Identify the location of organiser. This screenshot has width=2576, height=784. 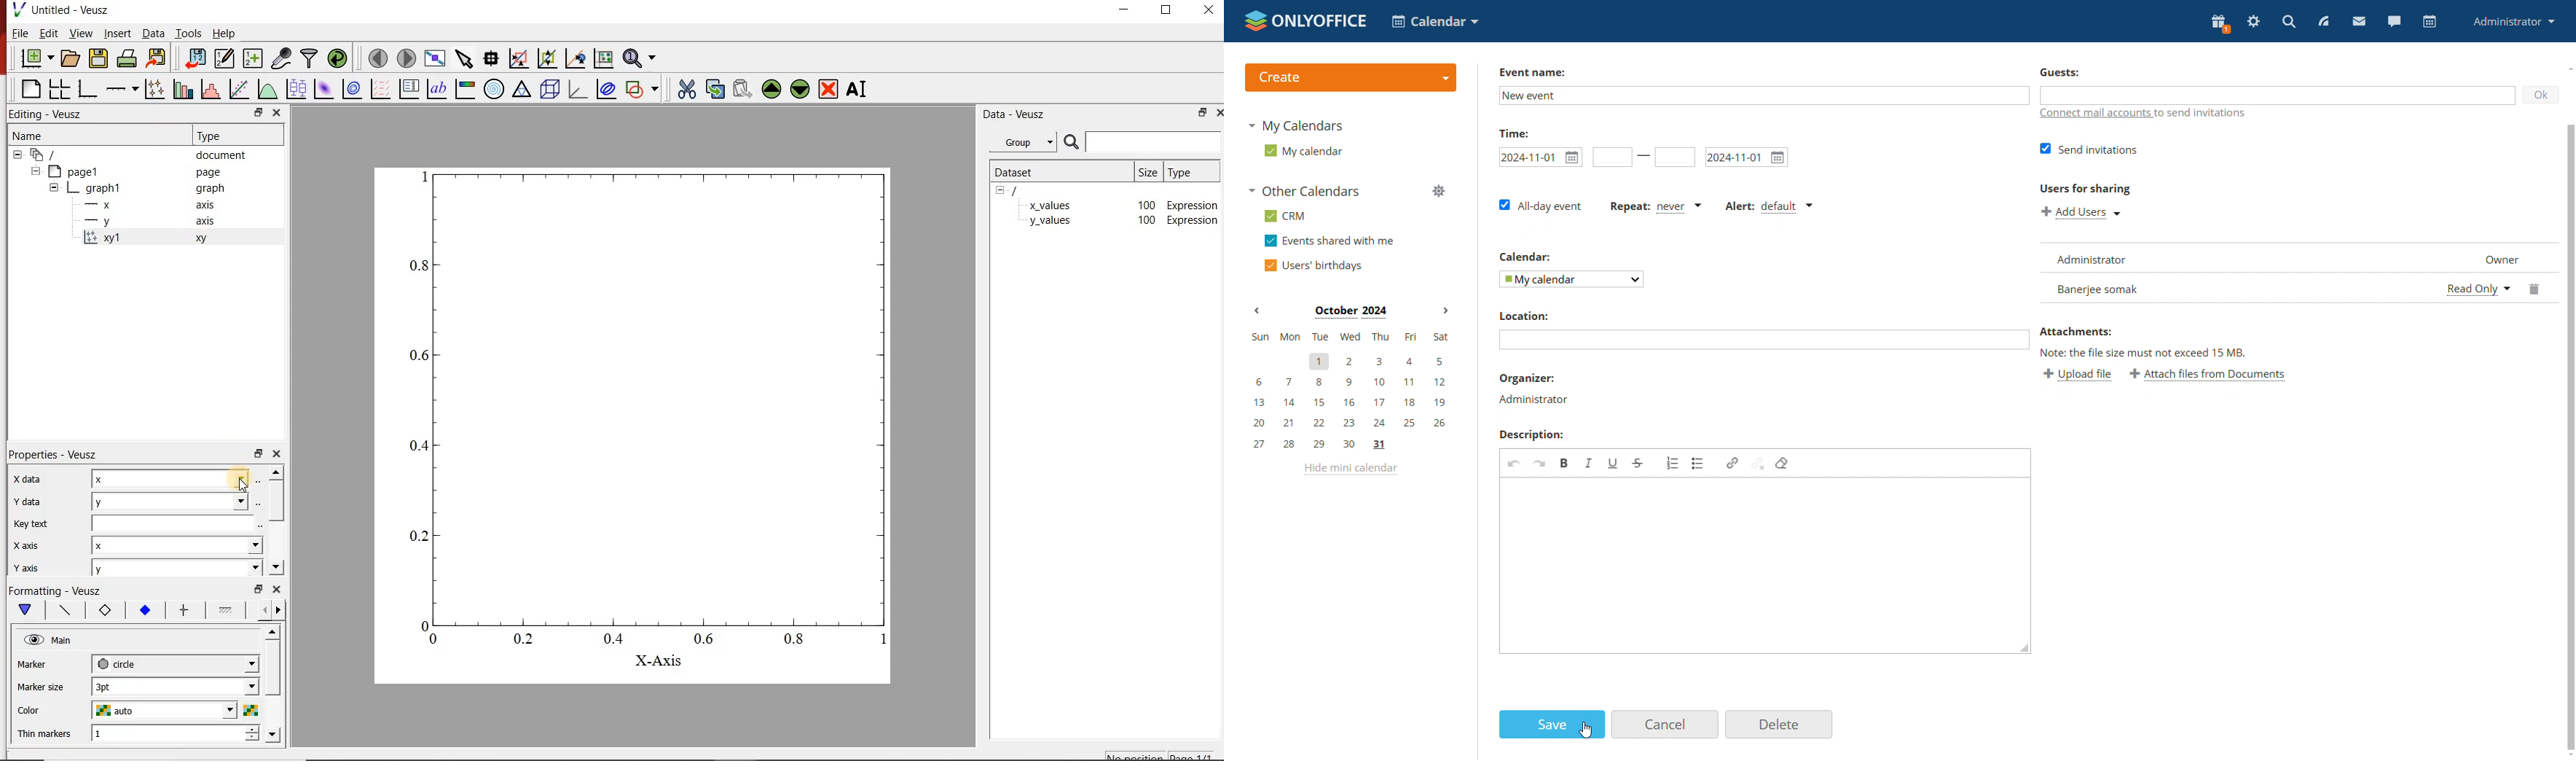
(1529, 378).